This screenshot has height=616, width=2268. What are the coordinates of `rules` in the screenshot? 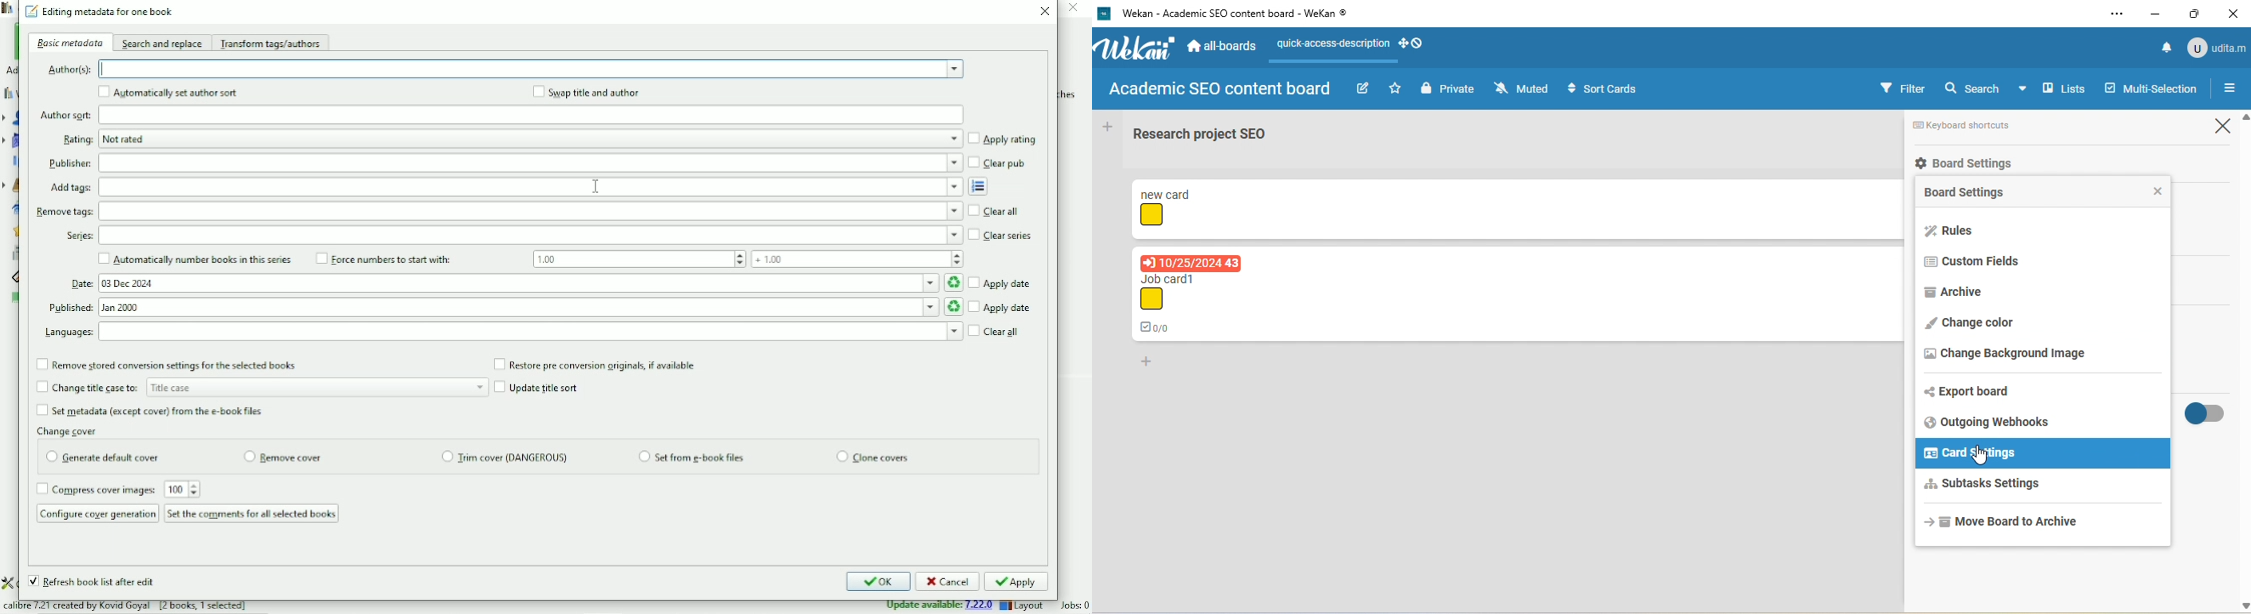 It's located at (1959, 230).